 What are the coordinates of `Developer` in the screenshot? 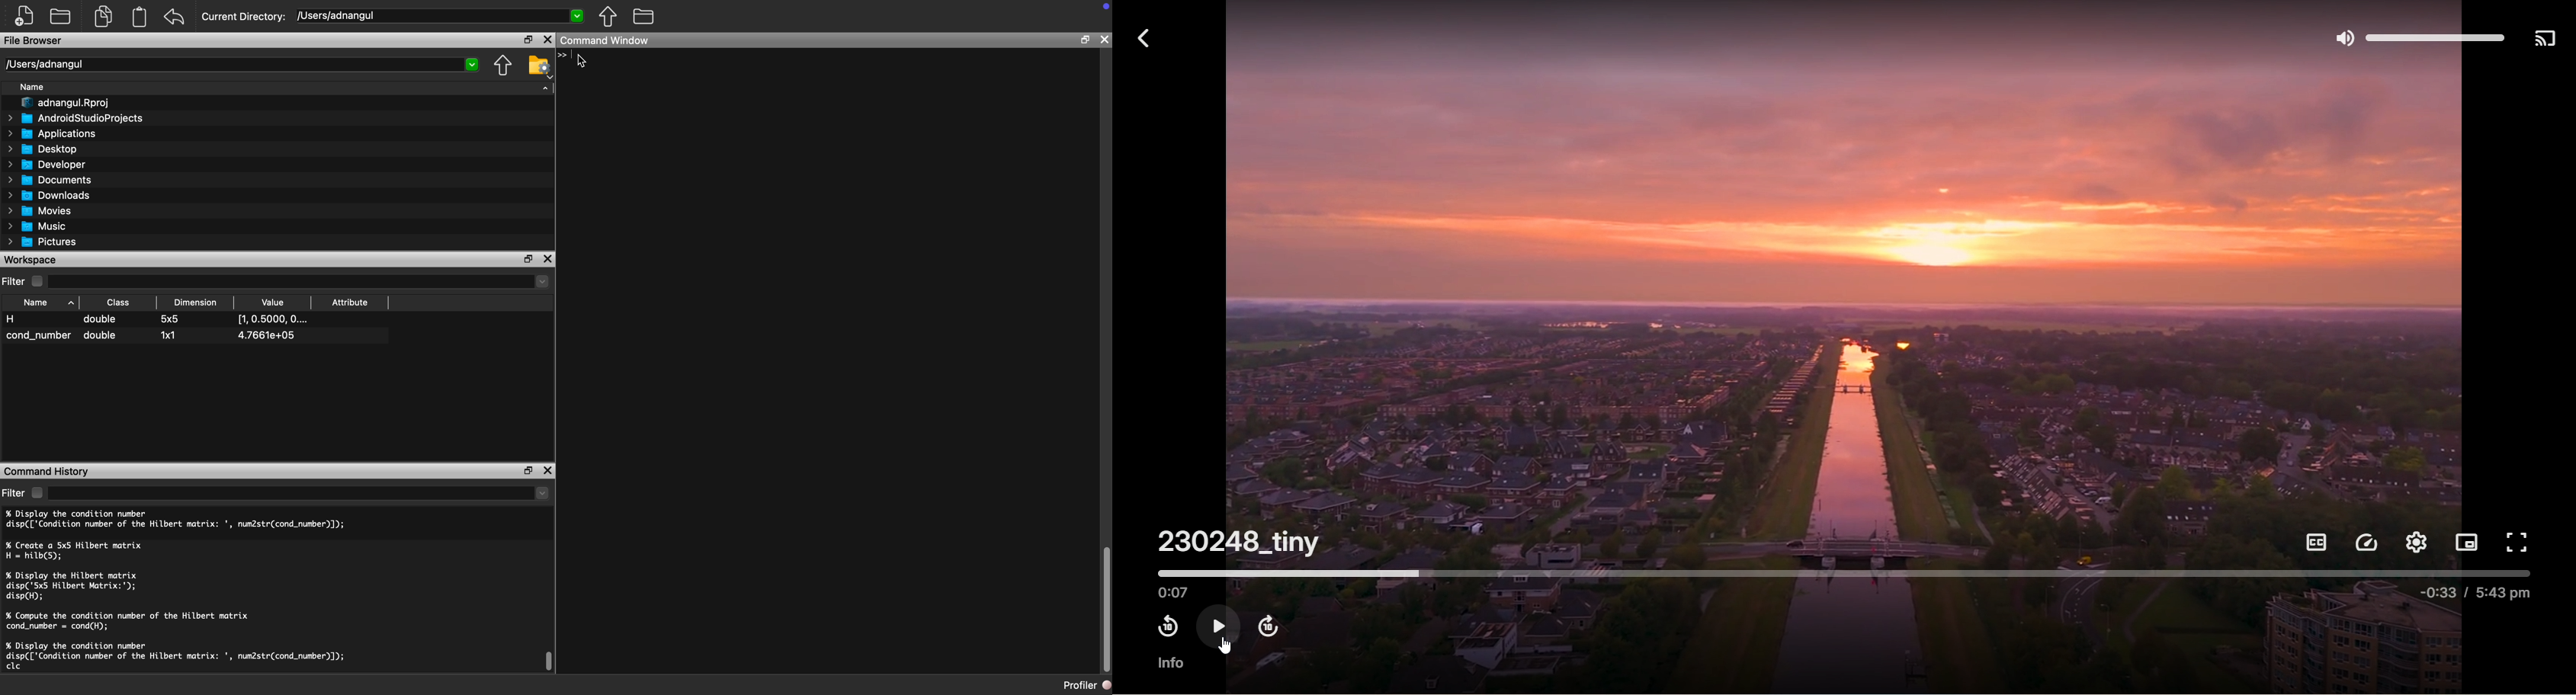 It's located at (46, 164).